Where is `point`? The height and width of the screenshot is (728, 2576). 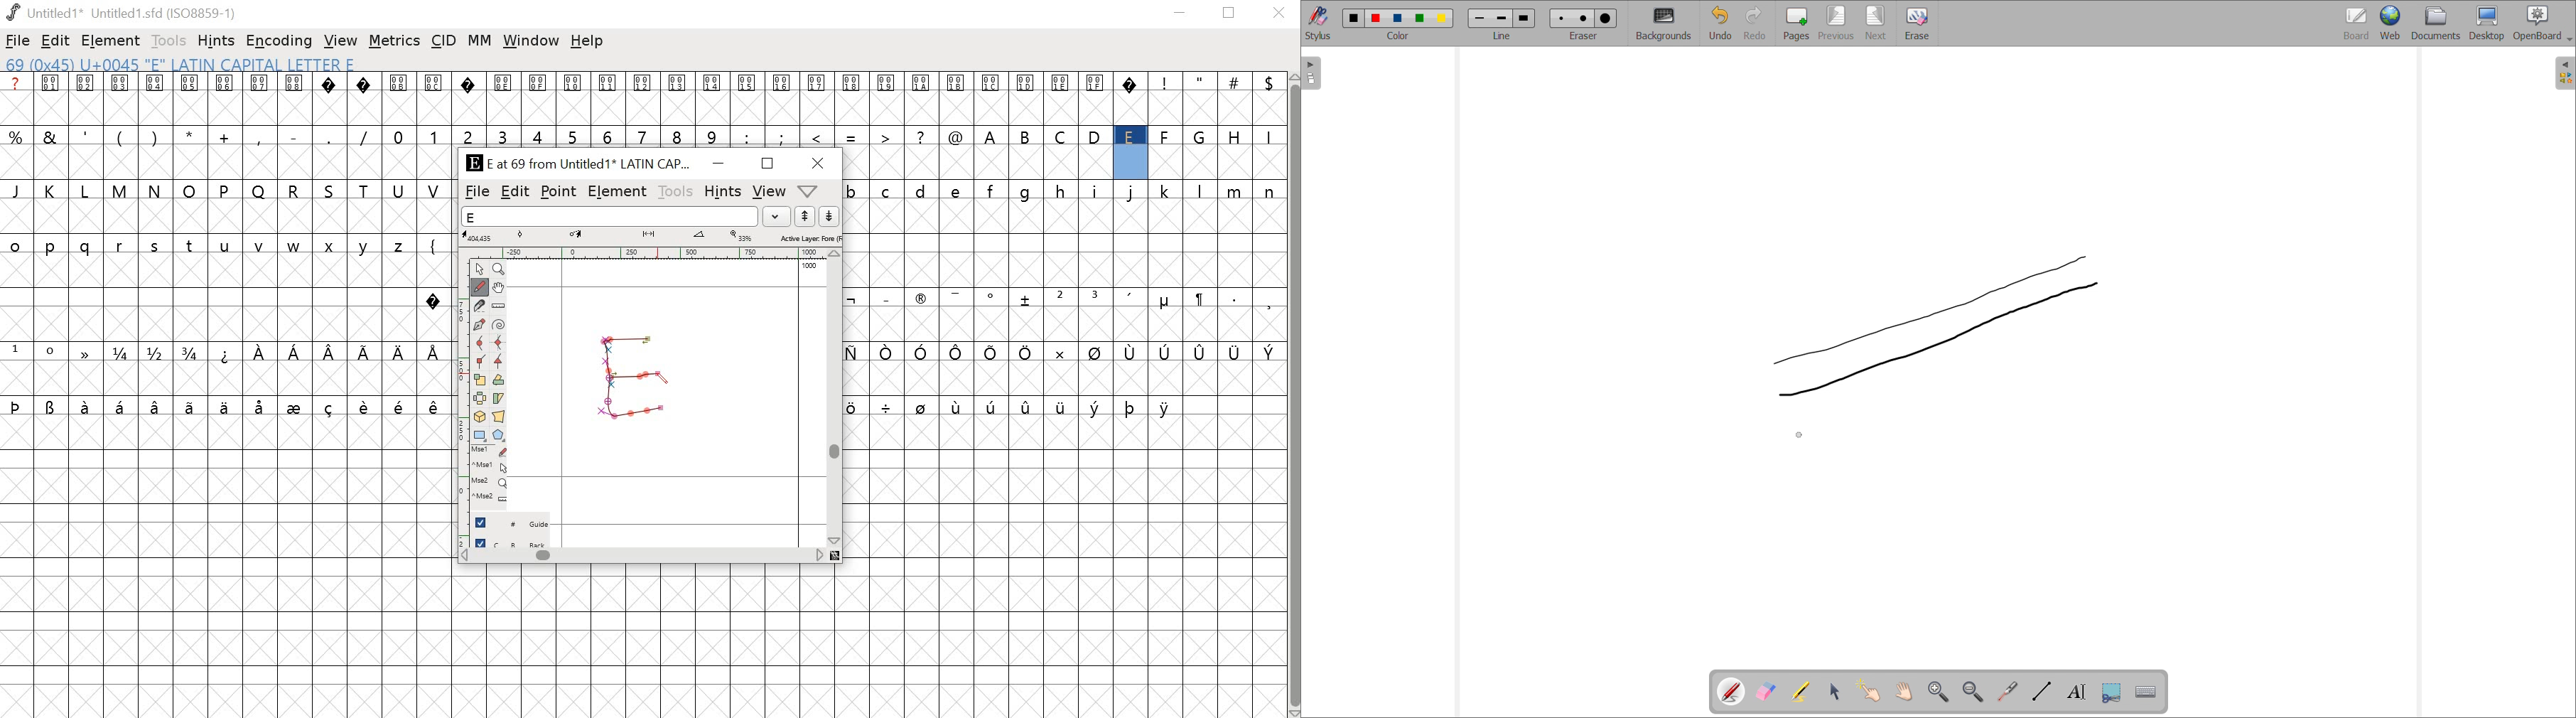 point is located at coordinates (559, 192).